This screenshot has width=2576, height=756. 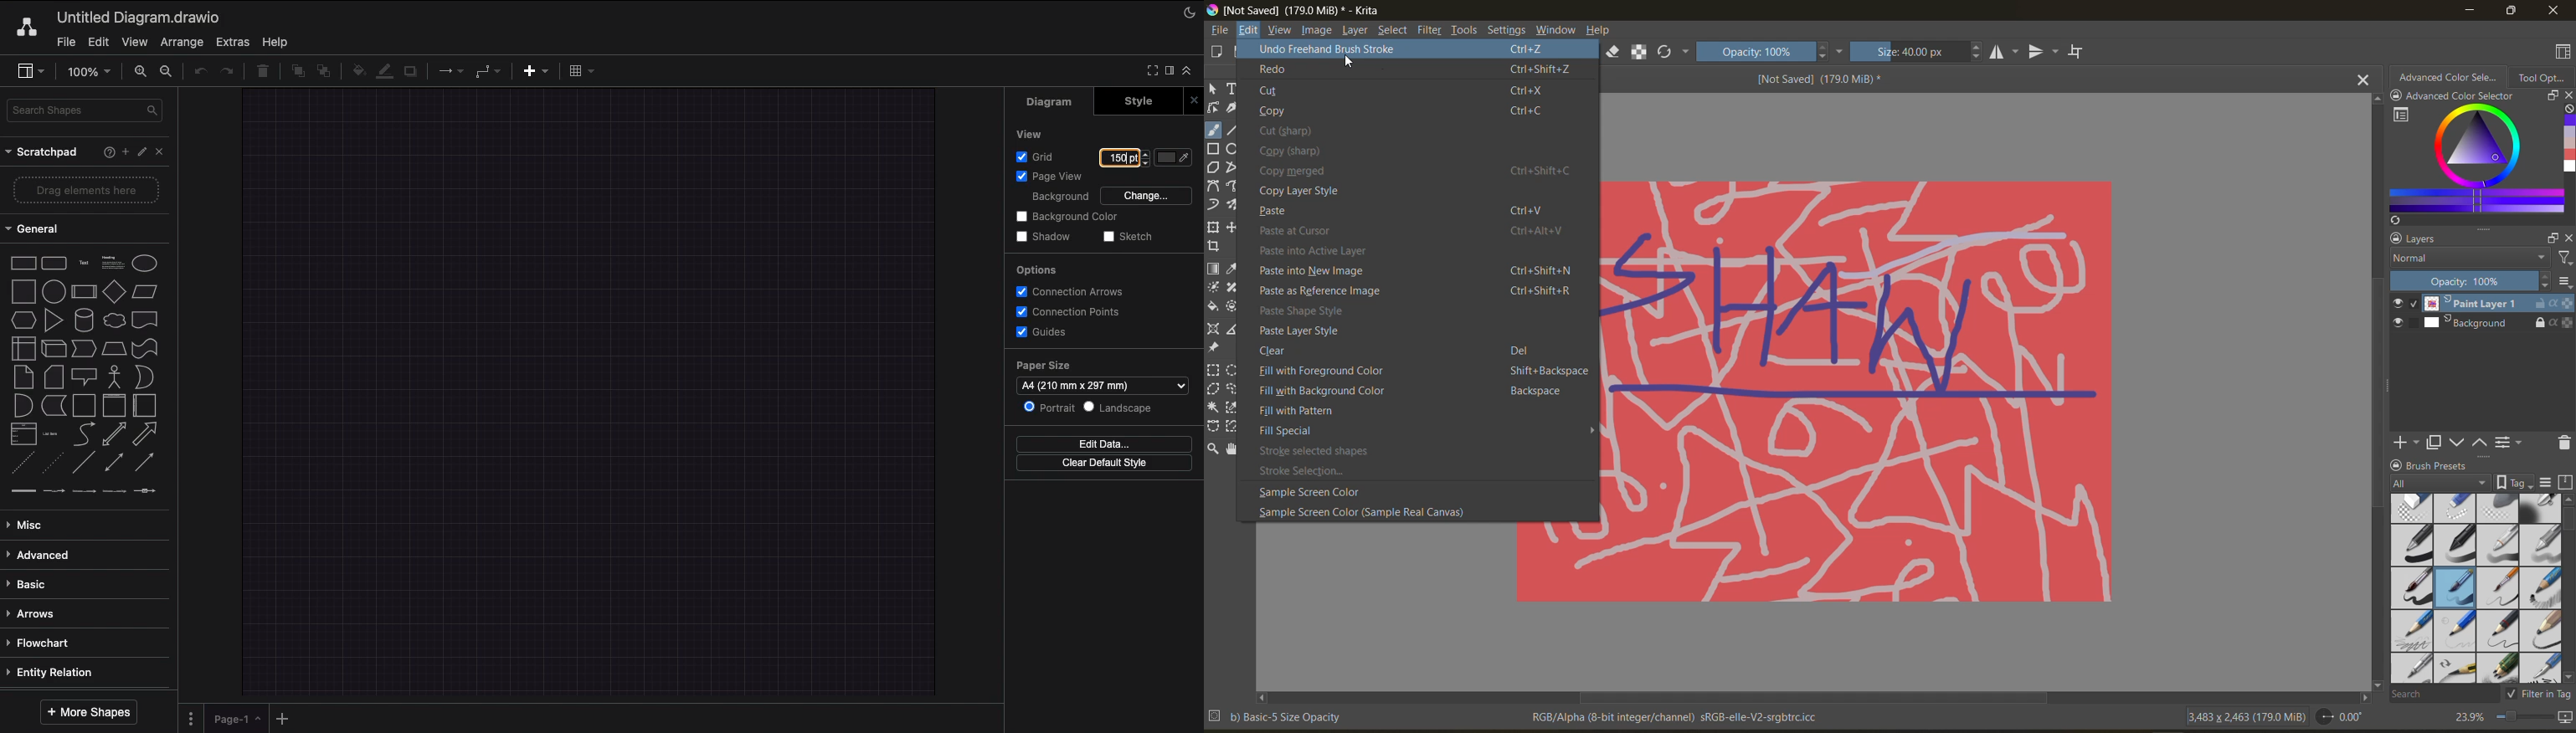 I want to click on Shadow, so click(x=412, y=74).